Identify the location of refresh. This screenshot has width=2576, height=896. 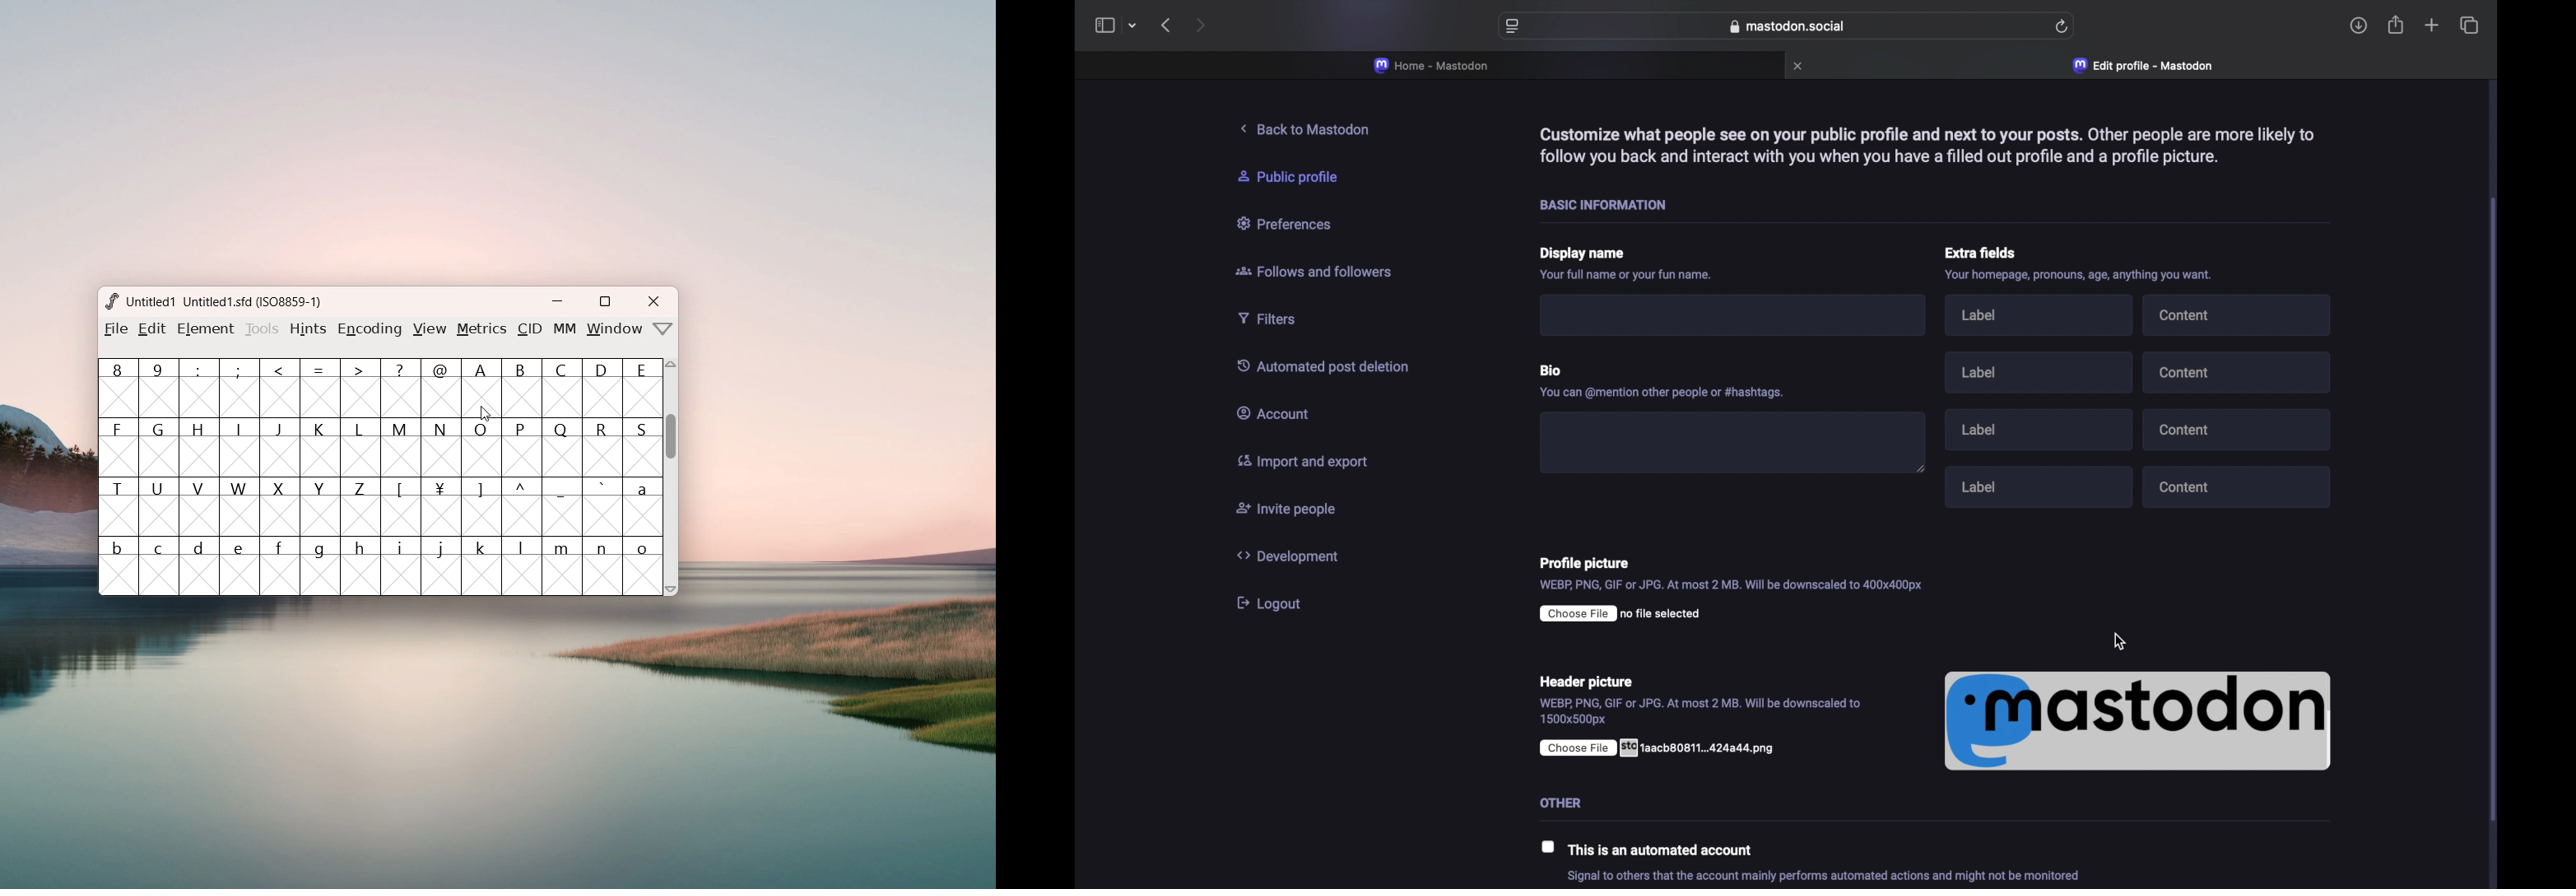
(2062, 26).